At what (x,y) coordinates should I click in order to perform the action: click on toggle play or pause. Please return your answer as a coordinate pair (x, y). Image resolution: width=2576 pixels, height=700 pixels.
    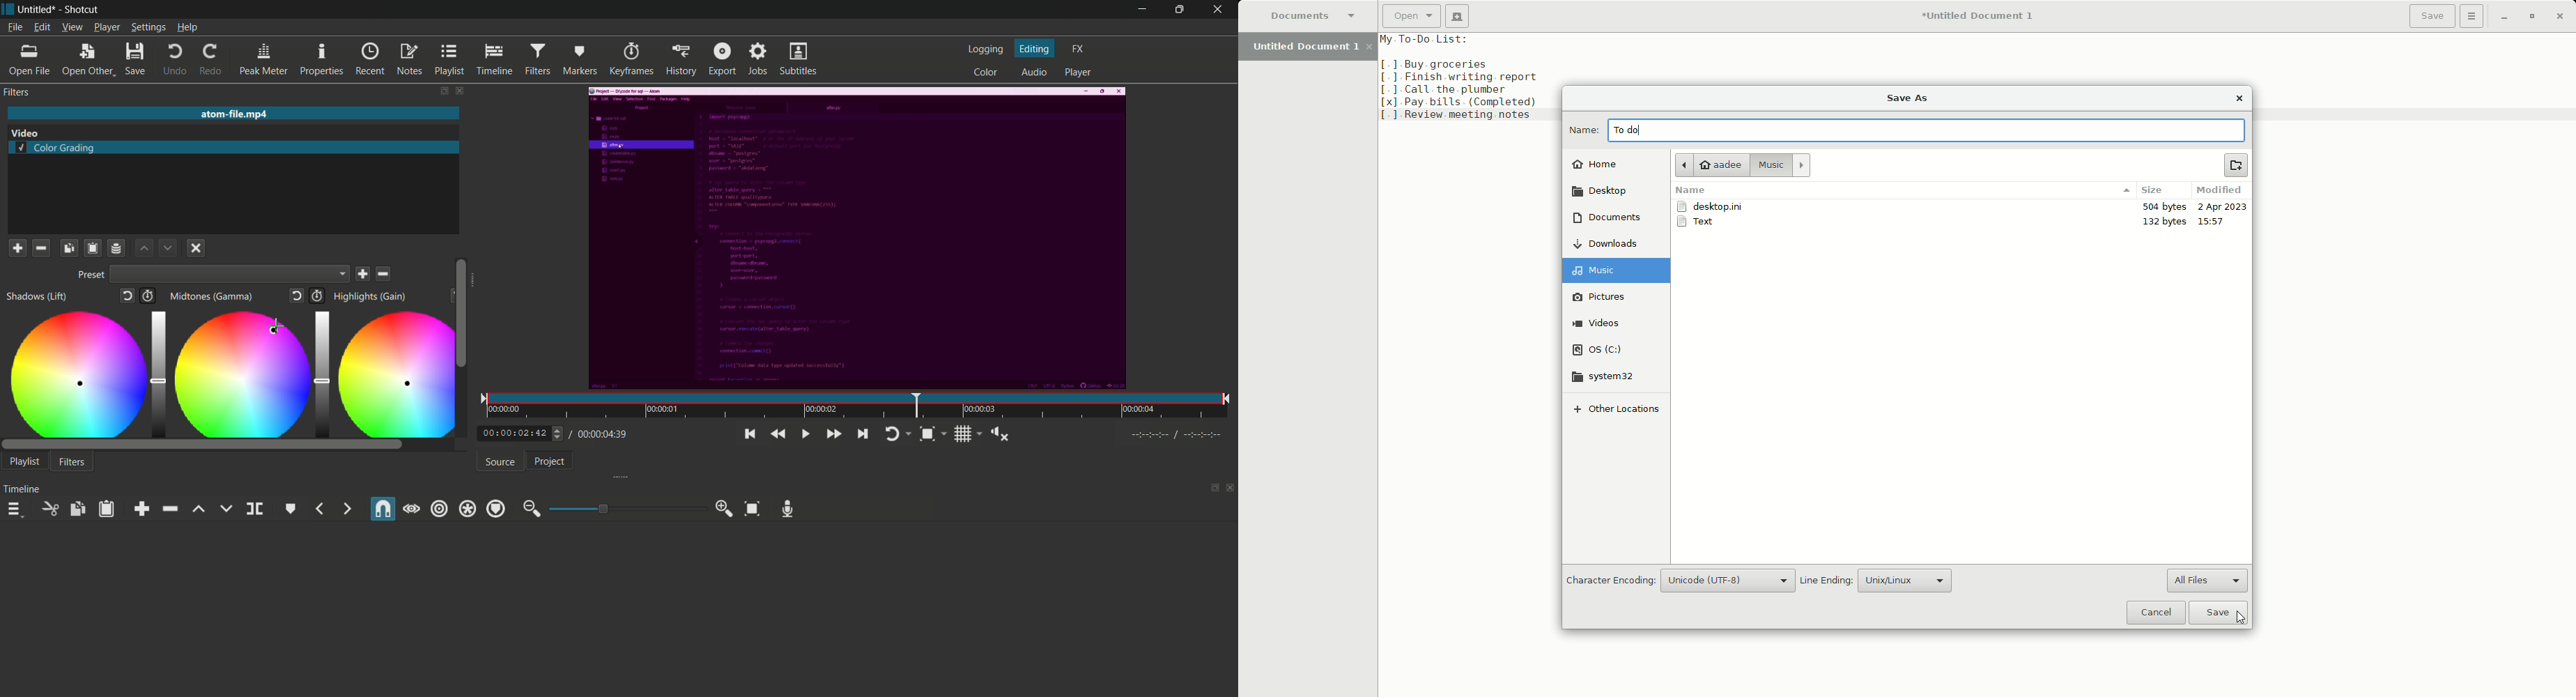
    Looking at the image, I should click on (806, 434).